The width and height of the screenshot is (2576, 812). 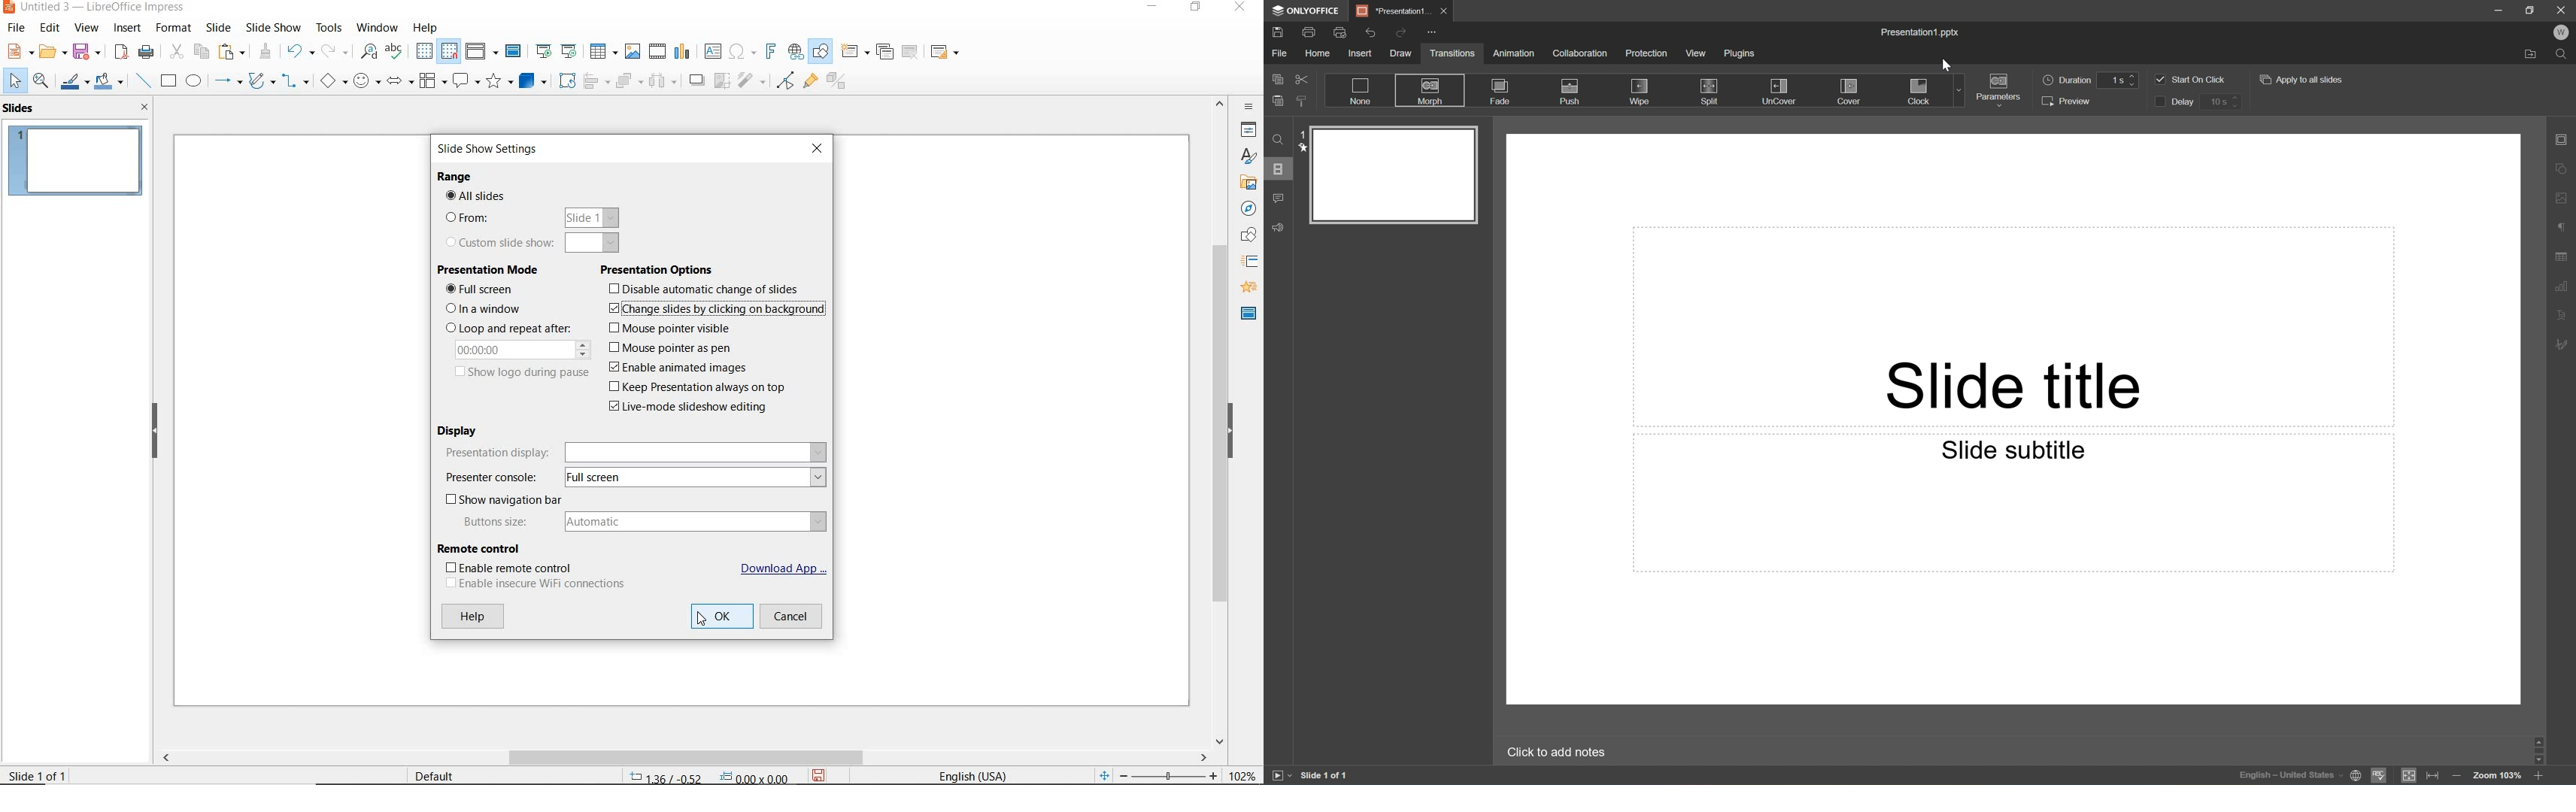 I want to click on Morph, so click(x=1433, y=92).